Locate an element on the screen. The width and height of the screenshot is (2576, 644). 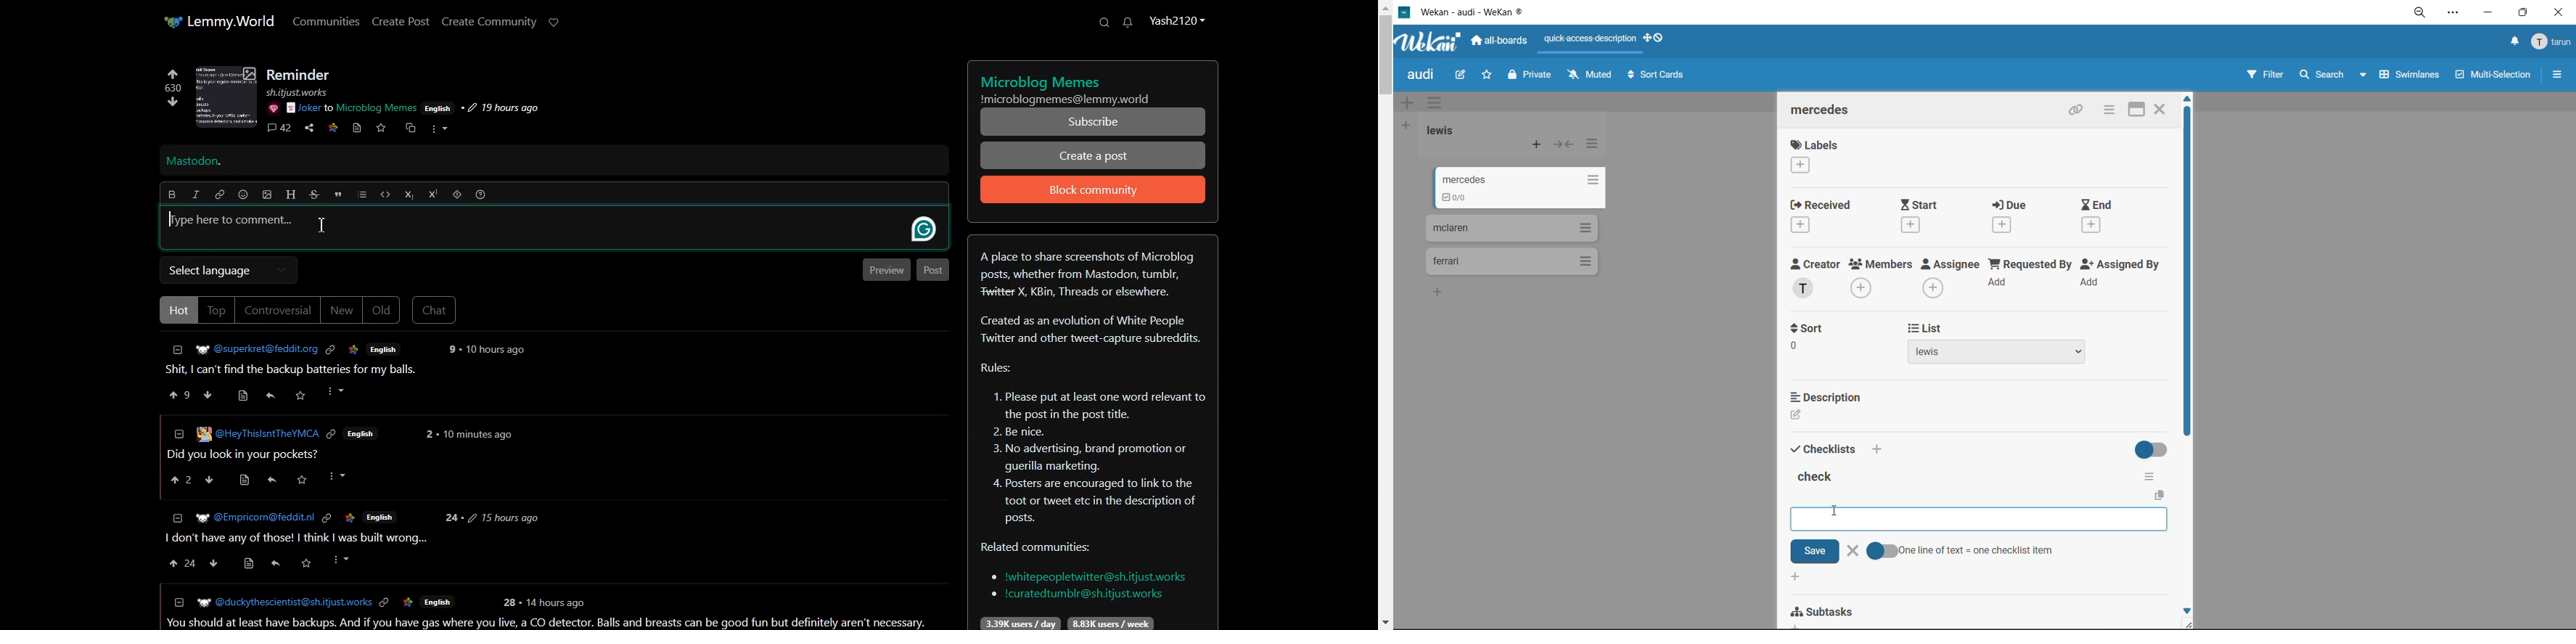
one line of text = one checklist items is located at coordinates (1966, 550).